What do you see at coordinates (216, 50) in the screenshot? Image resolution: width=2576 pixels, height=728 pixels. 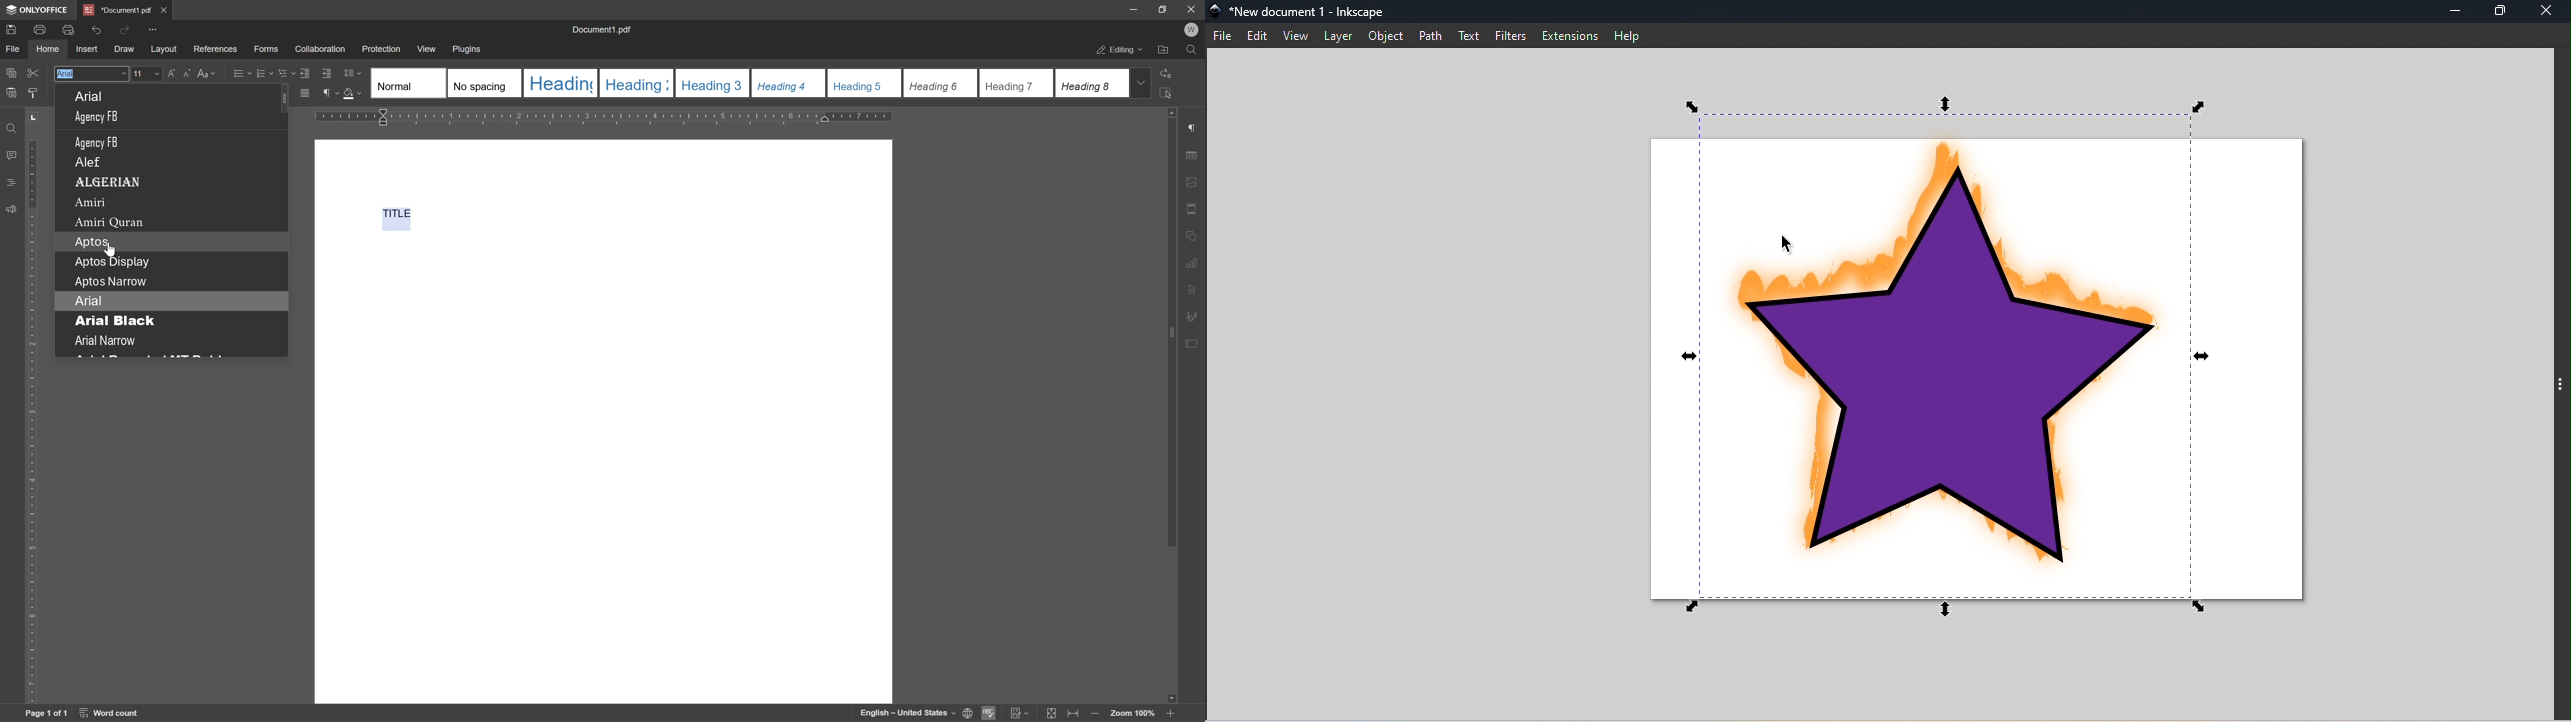 I see `references` at bounding box center [216, 50].